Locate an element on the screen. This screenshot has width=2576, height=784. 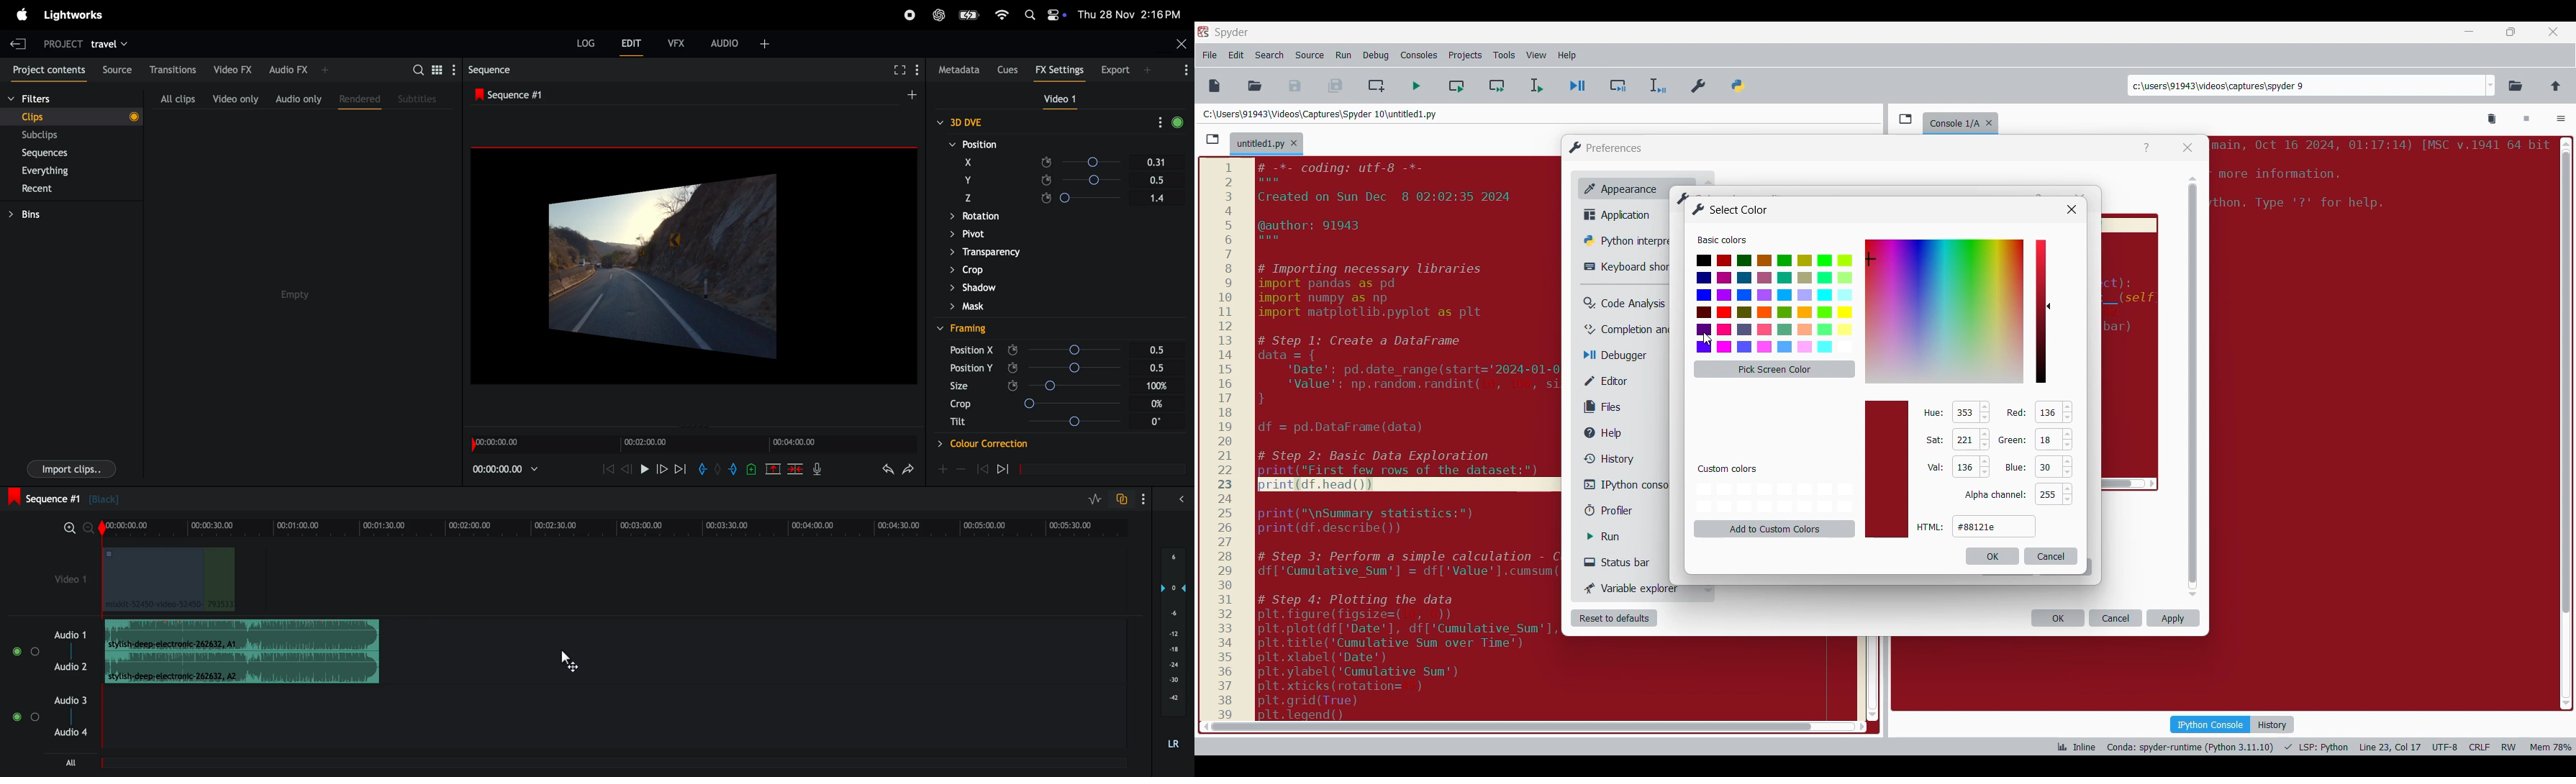
play pause is located at coordinates (646, 470).